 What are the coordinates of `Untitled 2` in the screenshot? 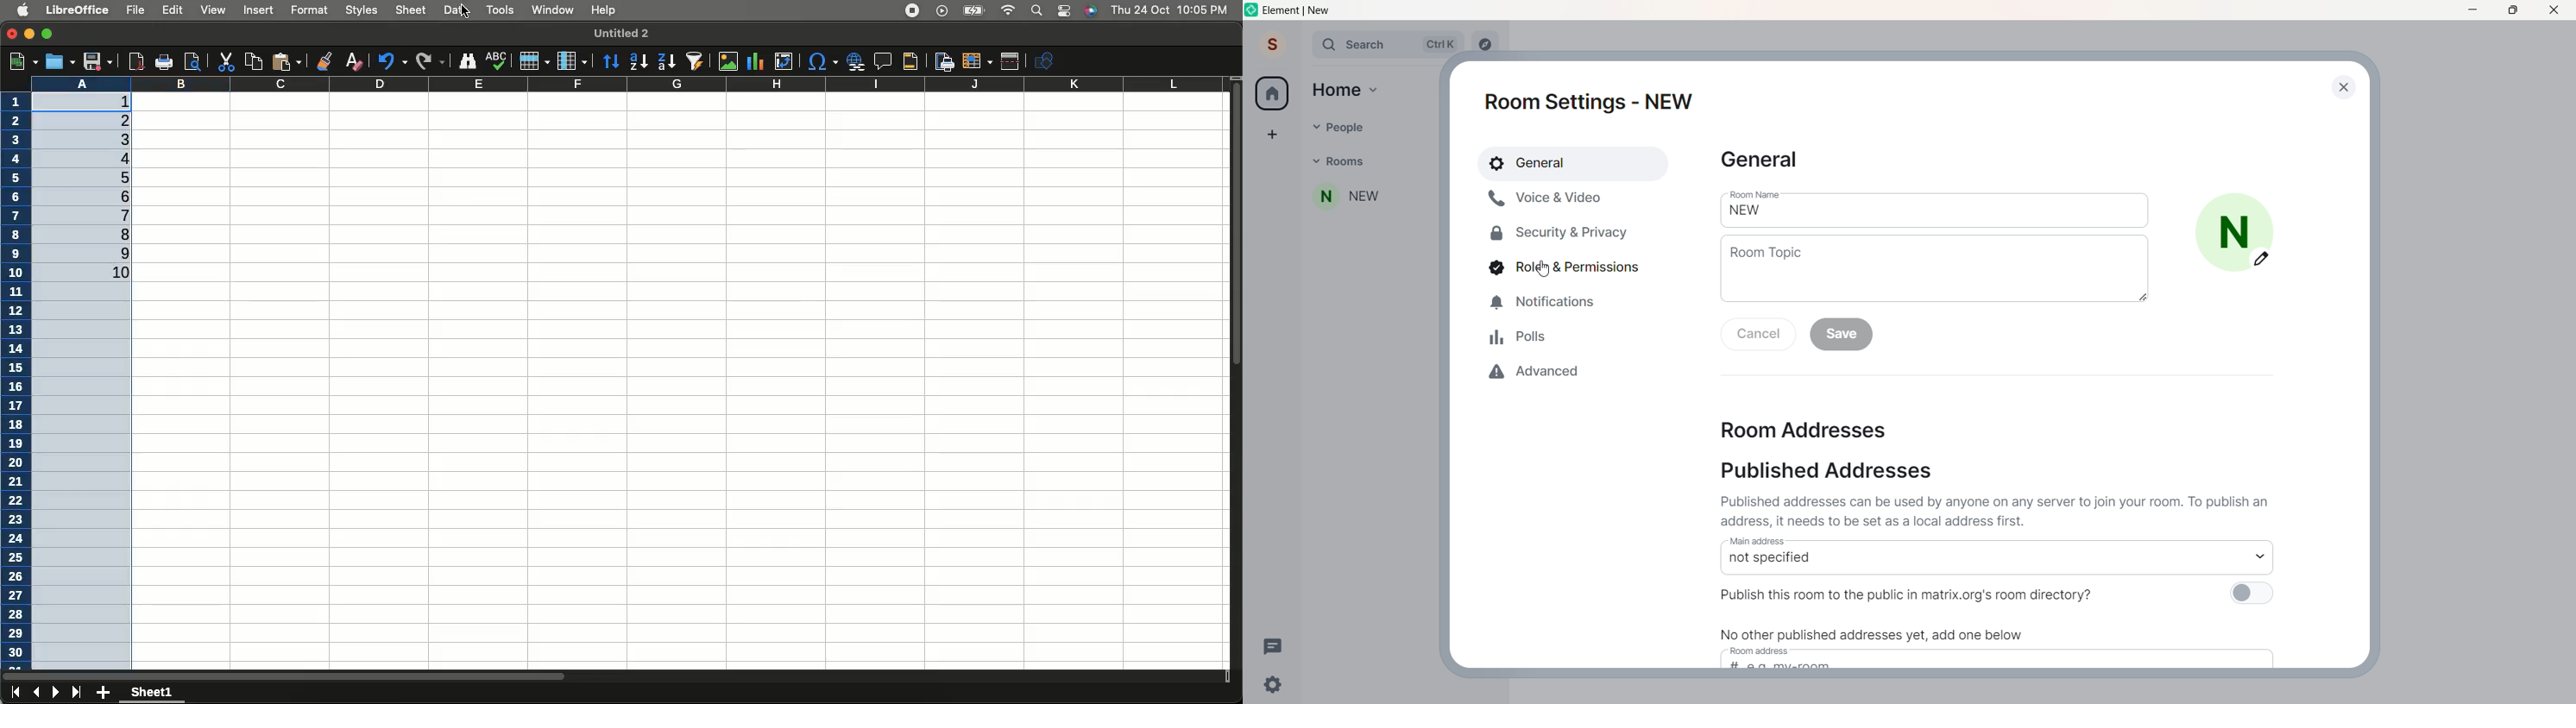 It's located at (619, 33).